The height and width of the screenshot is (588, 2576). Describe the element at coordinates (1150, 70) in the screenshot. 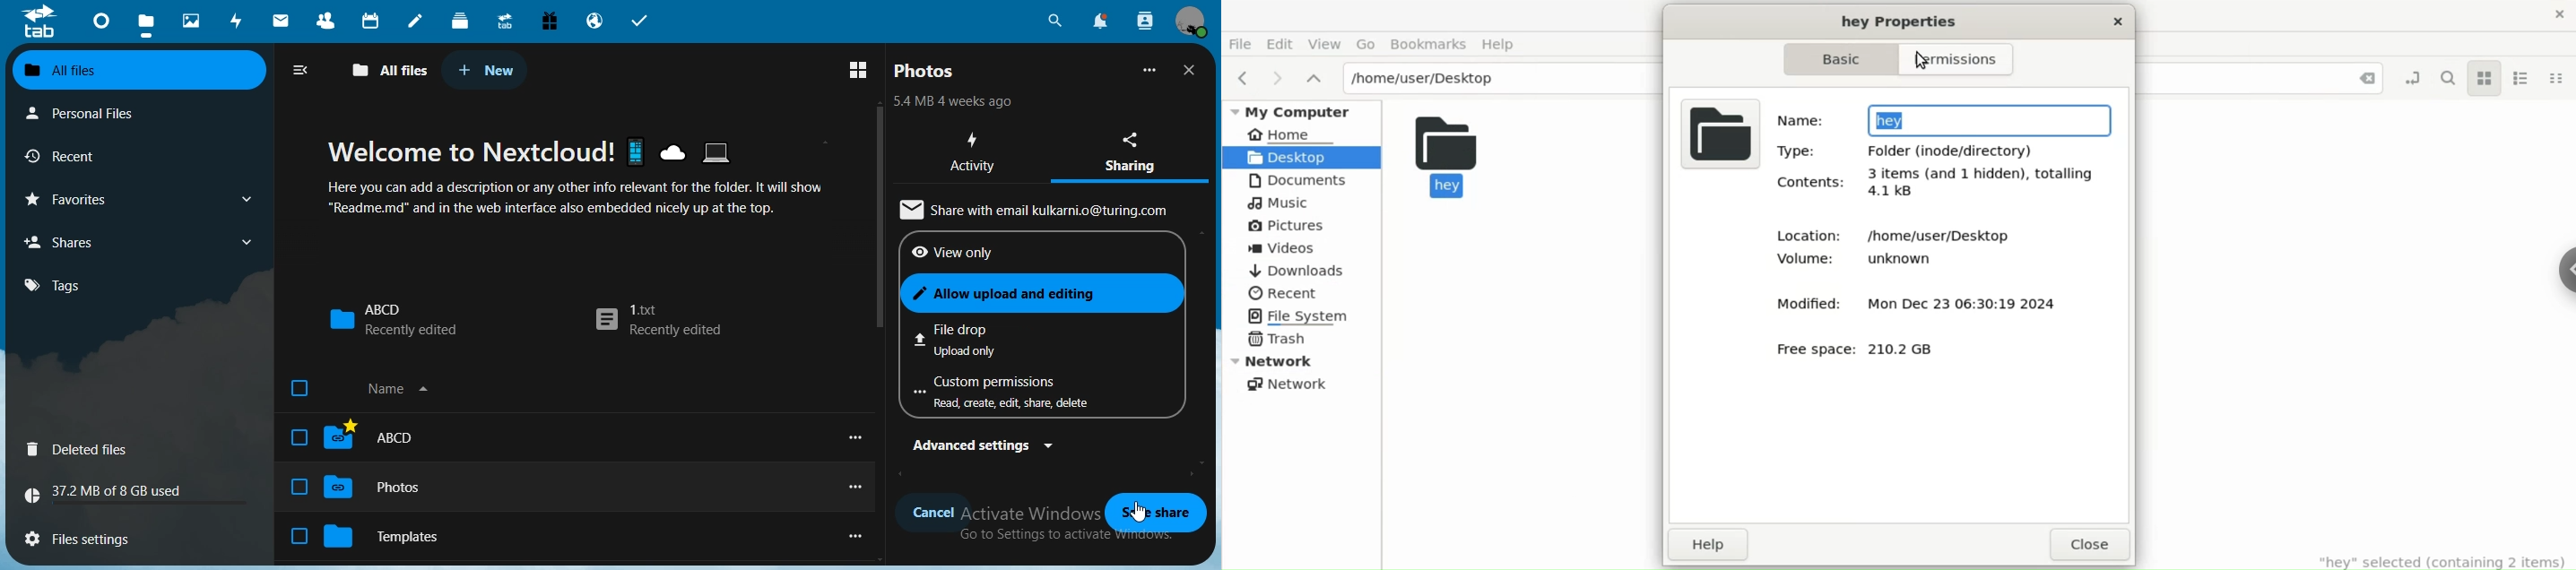

I see `...` at that location.